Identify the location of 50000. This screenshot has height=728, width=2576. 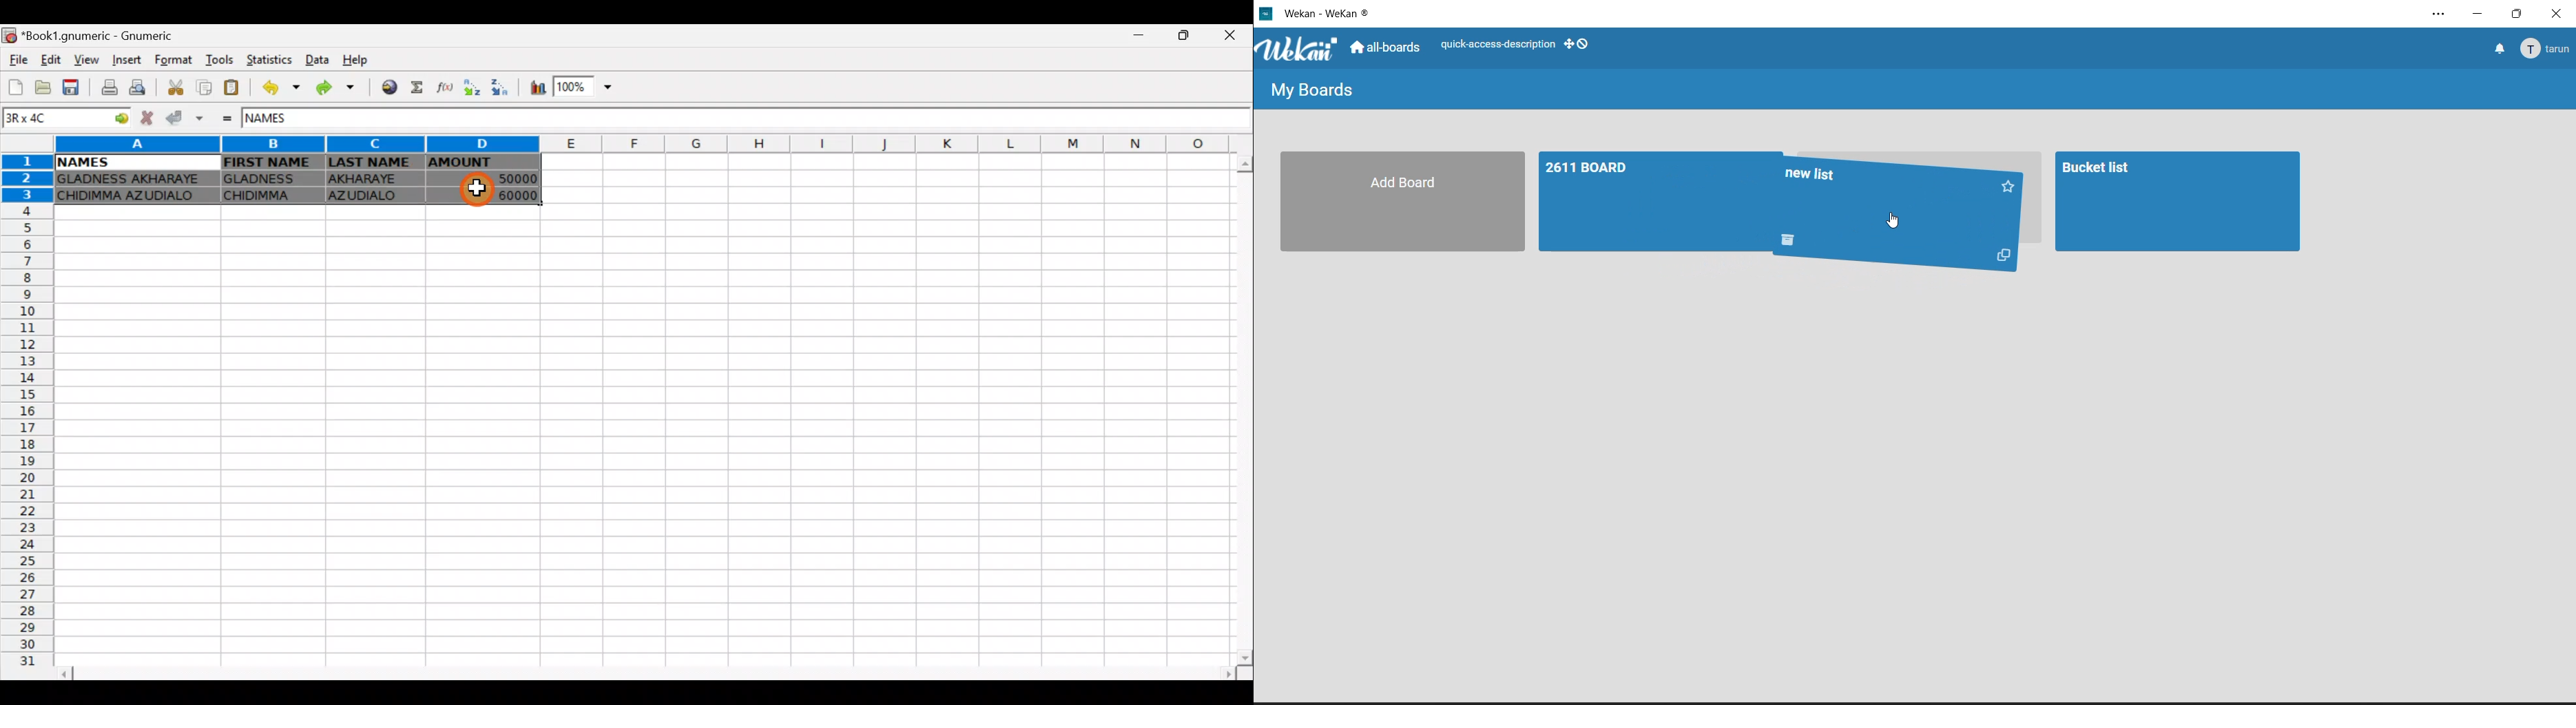
(498, 180).